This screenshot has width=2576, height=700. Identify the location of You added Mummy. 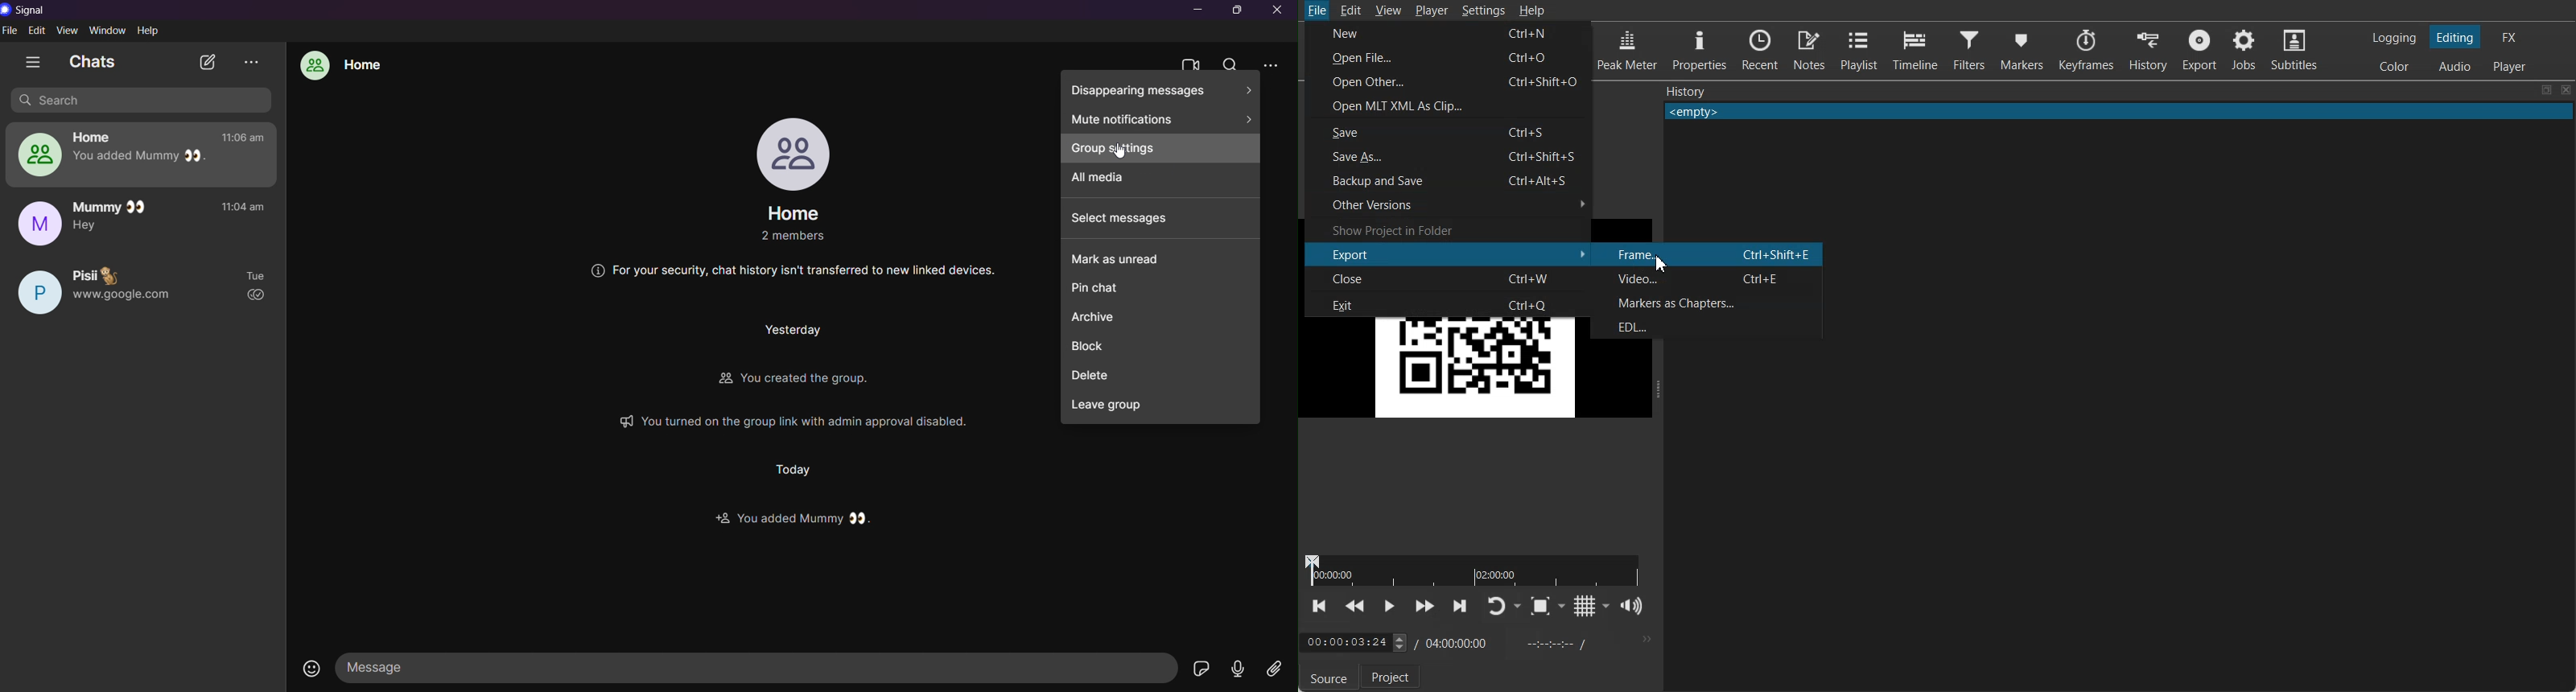
(801, 517).